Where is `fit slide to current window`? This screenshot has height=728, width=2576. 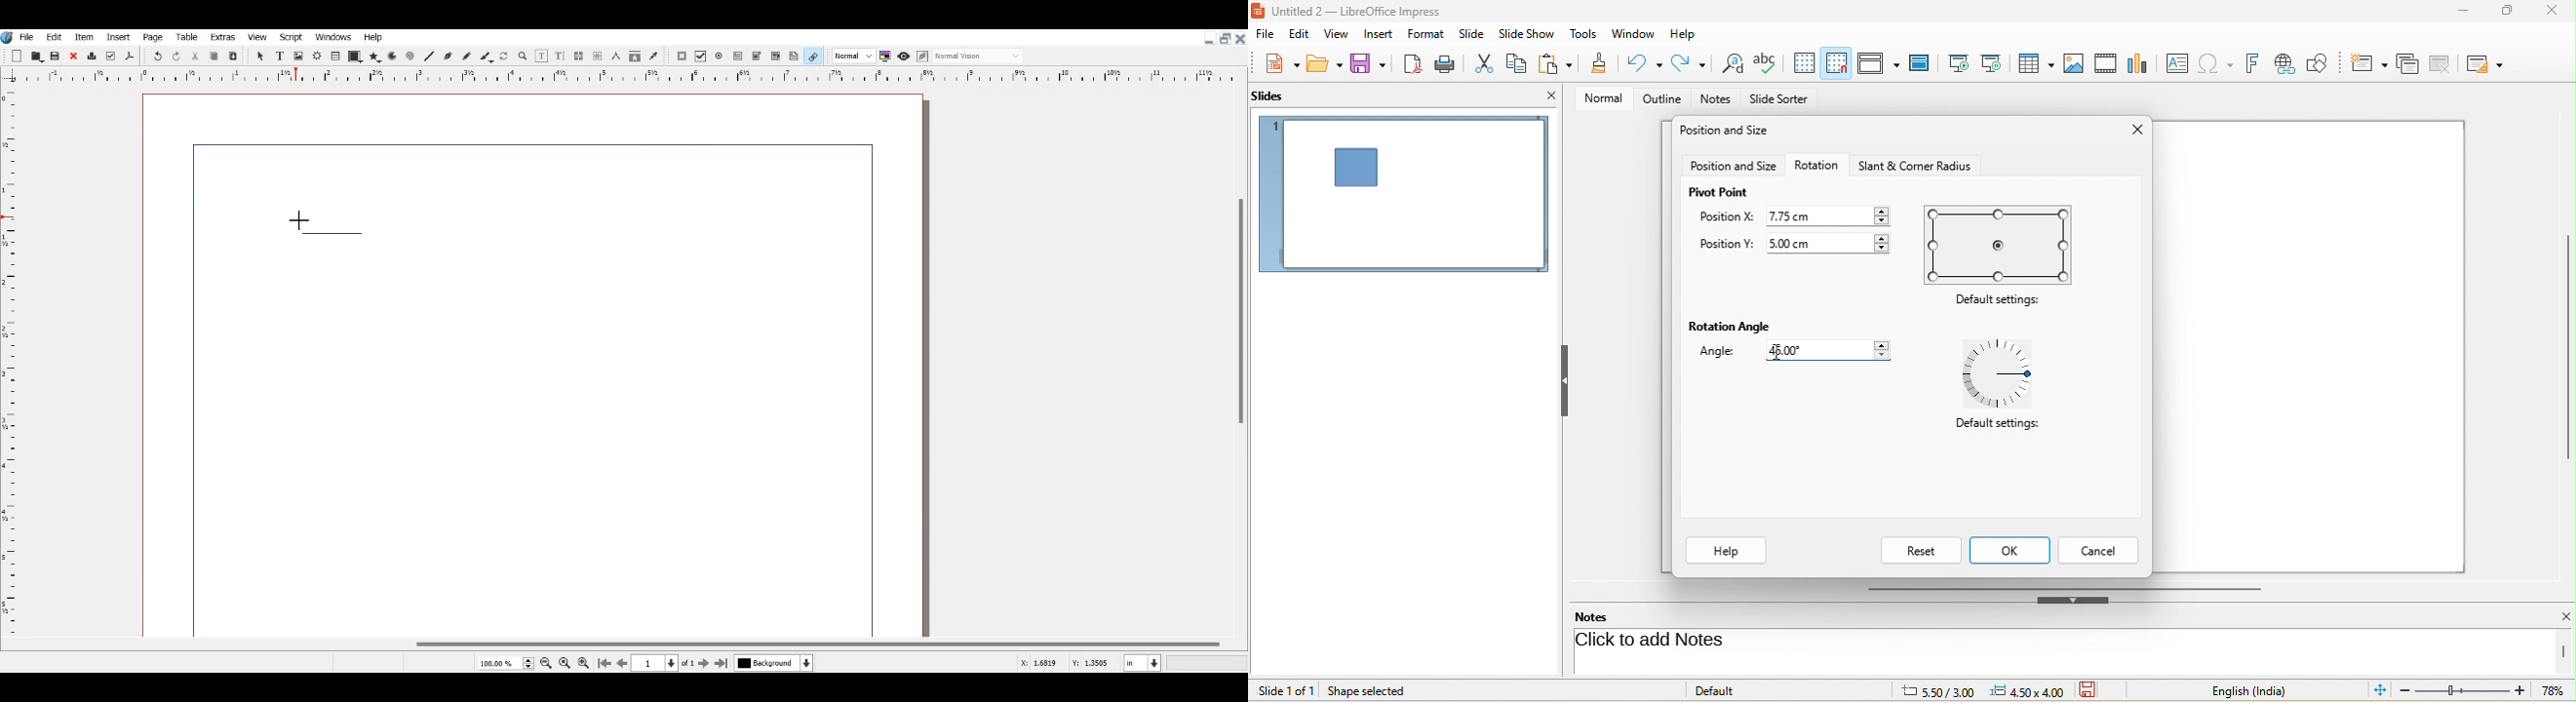
fit slide to current window is located at coordinates (2382, 690).